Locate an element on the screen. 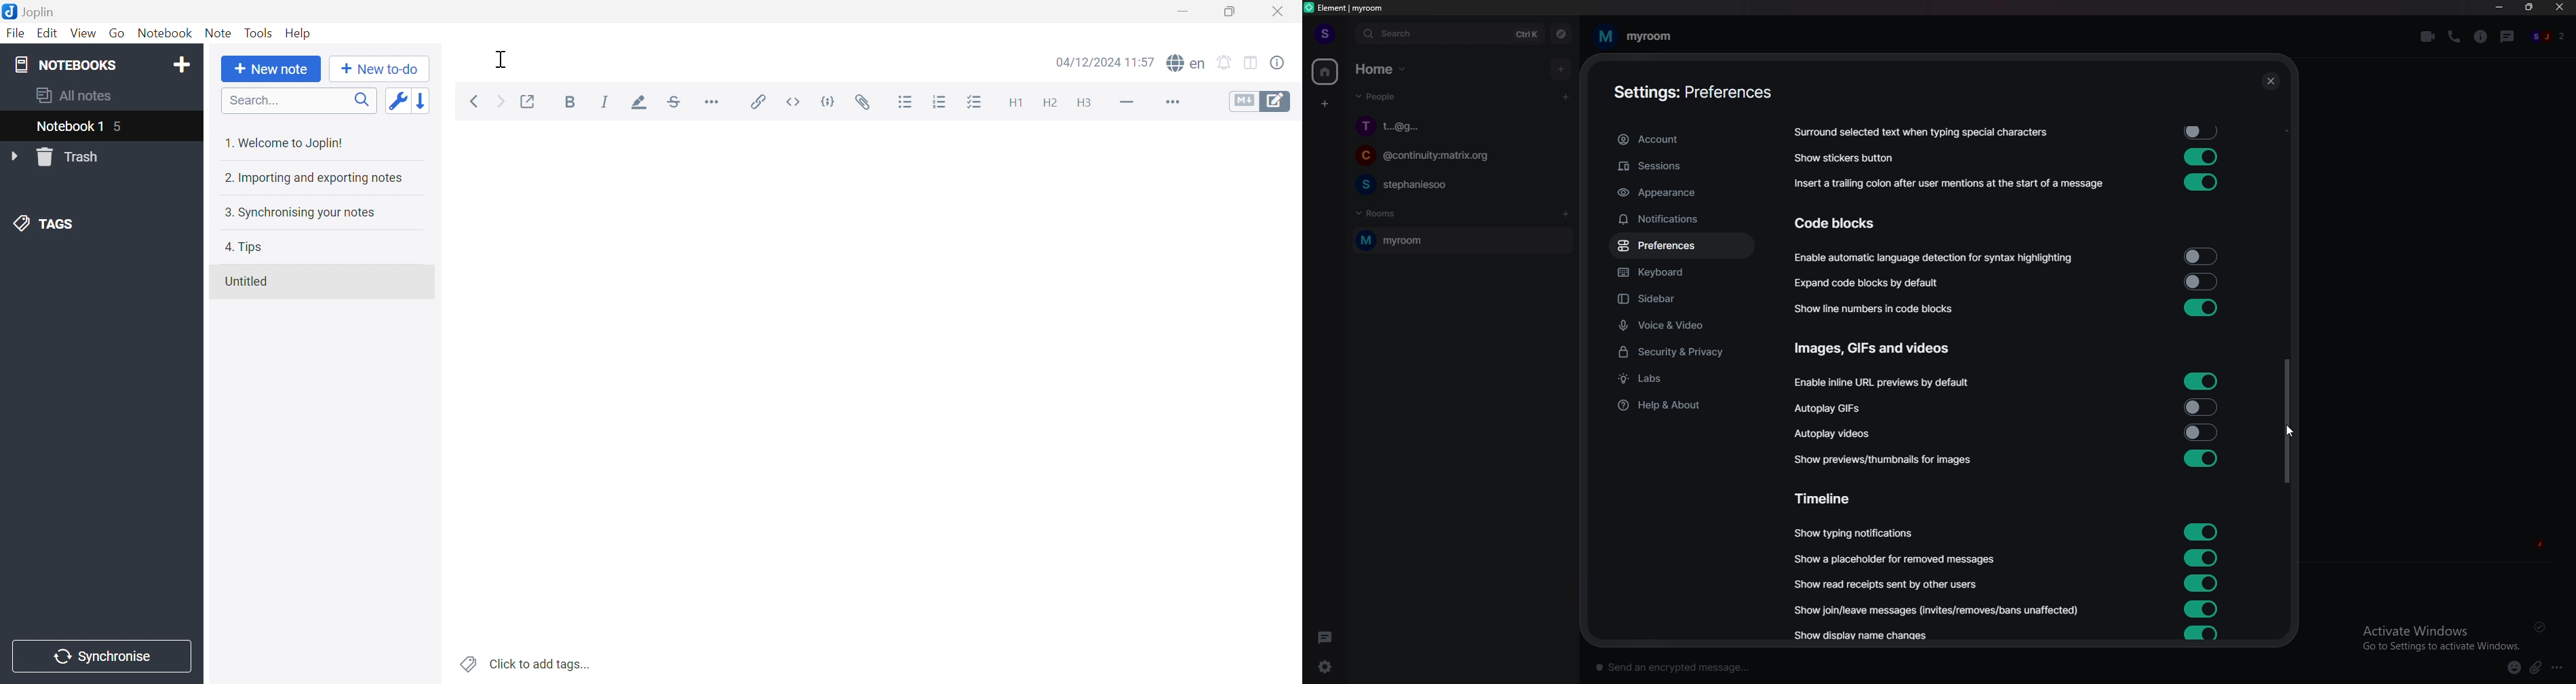 This screenshot has height=700, width=2576. toggle is located at coordinates (2201, 307).